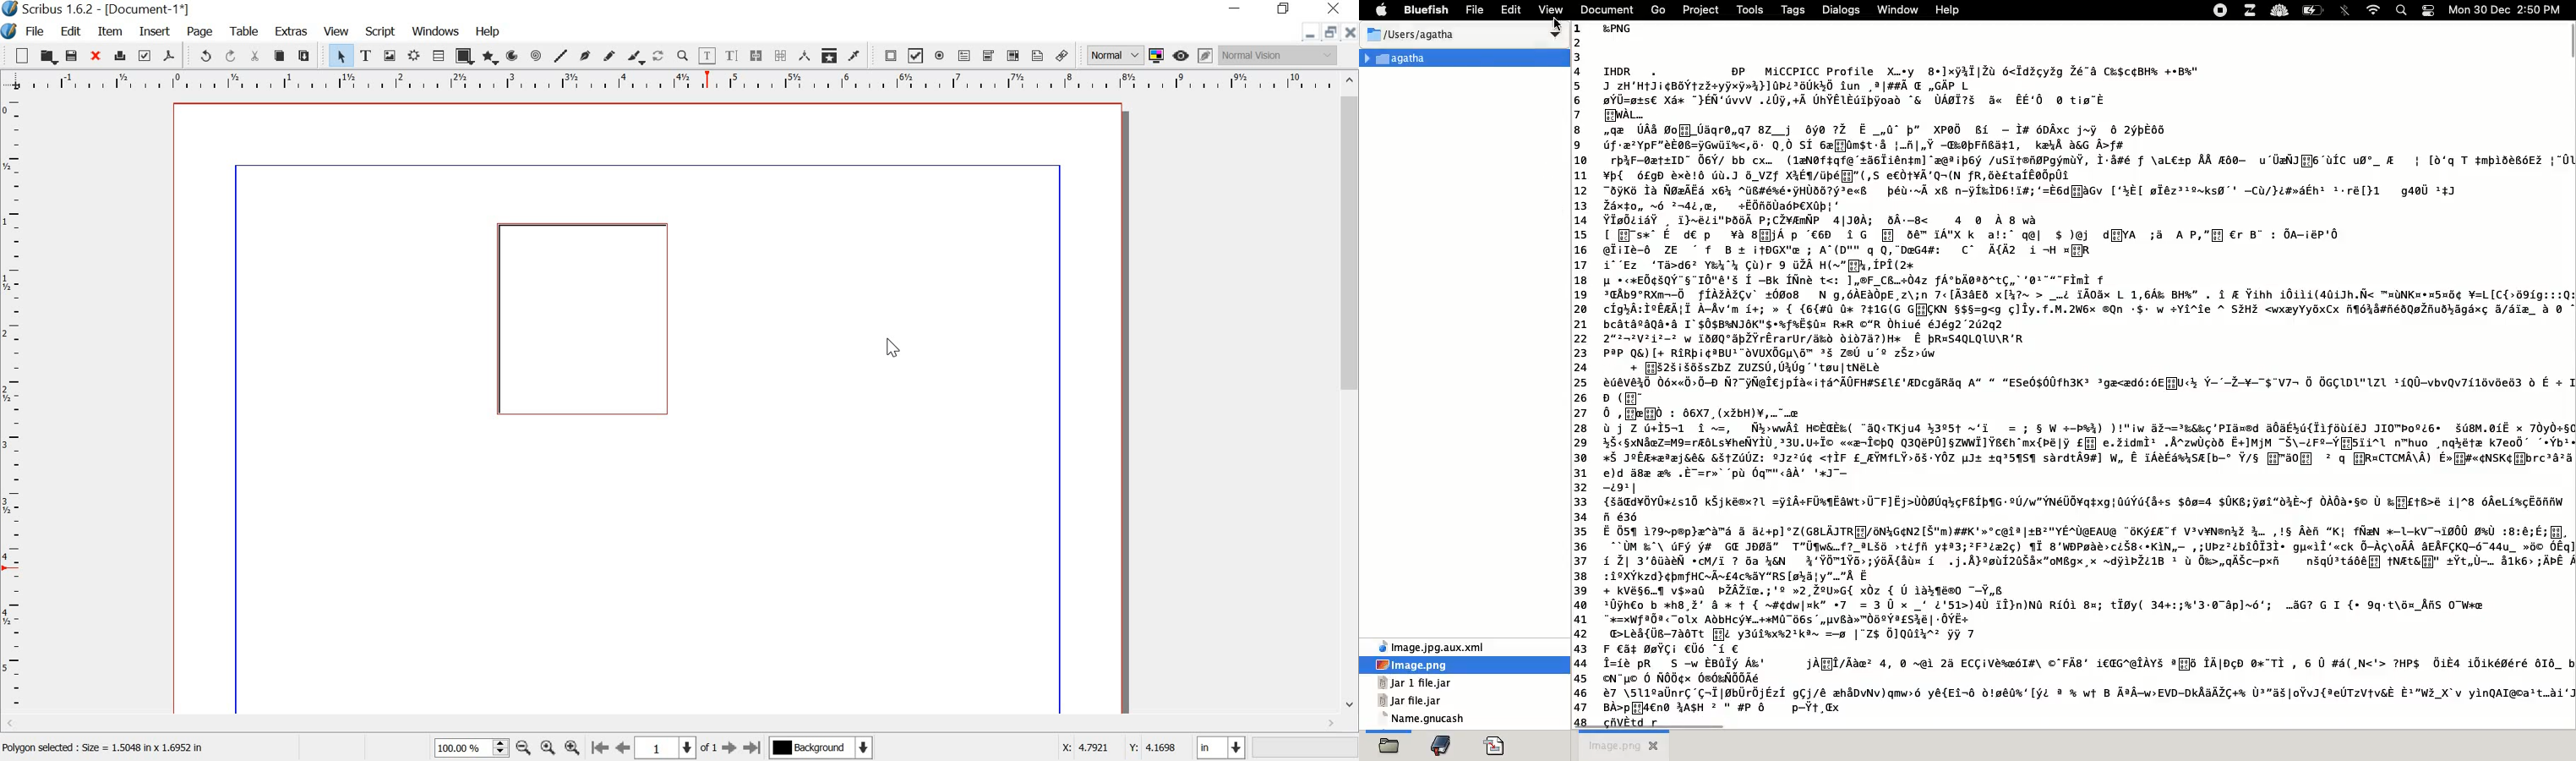  Describe the element at coordinates (710, 750) in the screenshot. I see `of 1` at that location.